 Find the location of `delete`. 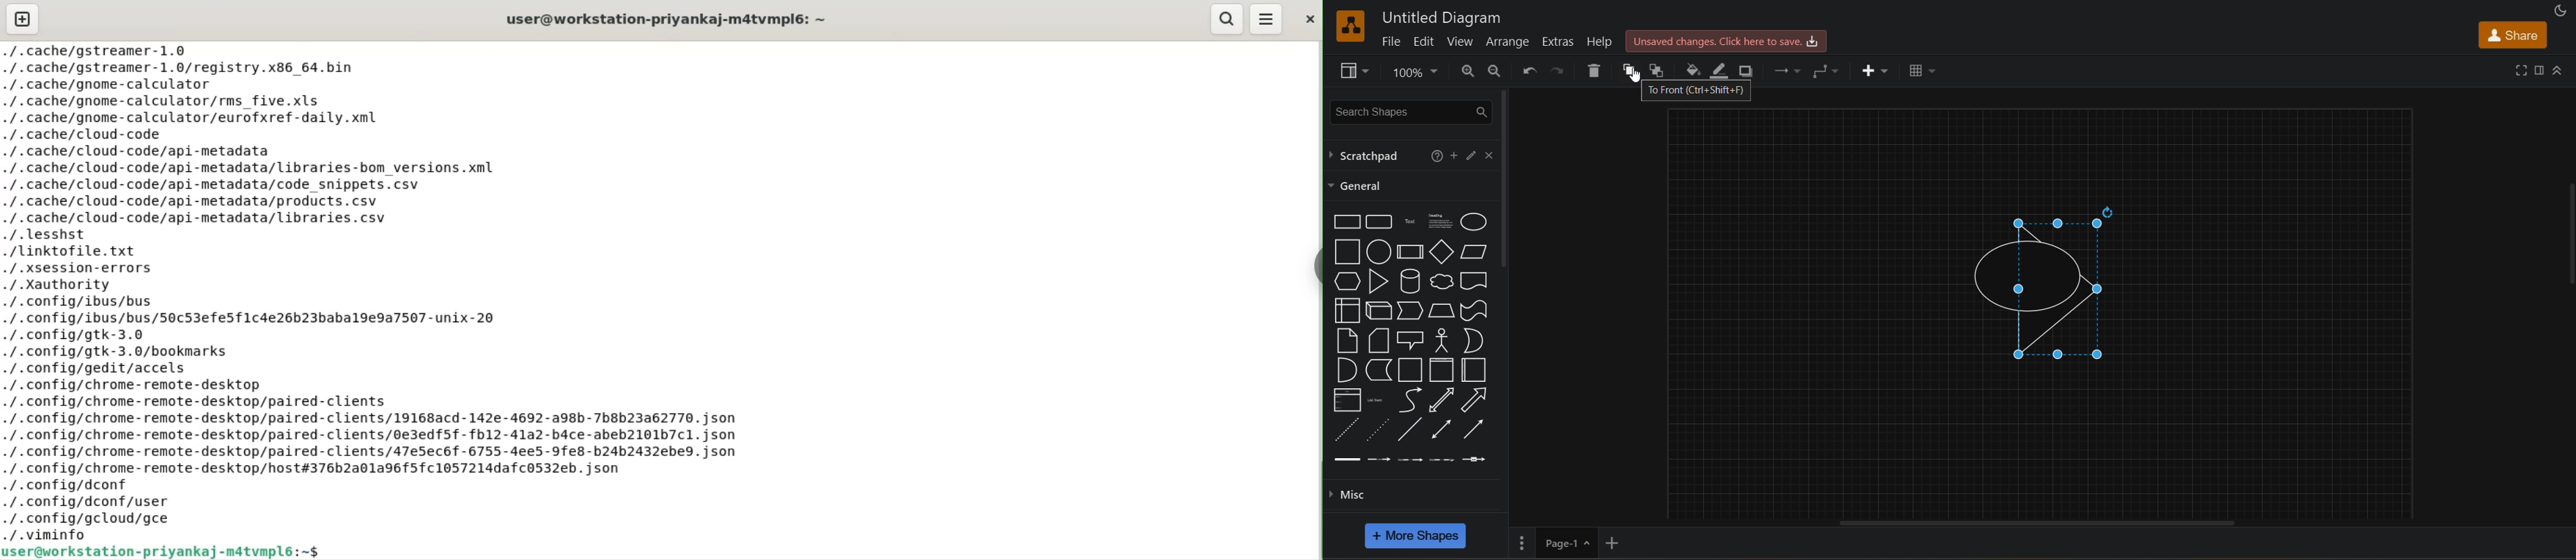

delete is located at coordinates (1593, 70).